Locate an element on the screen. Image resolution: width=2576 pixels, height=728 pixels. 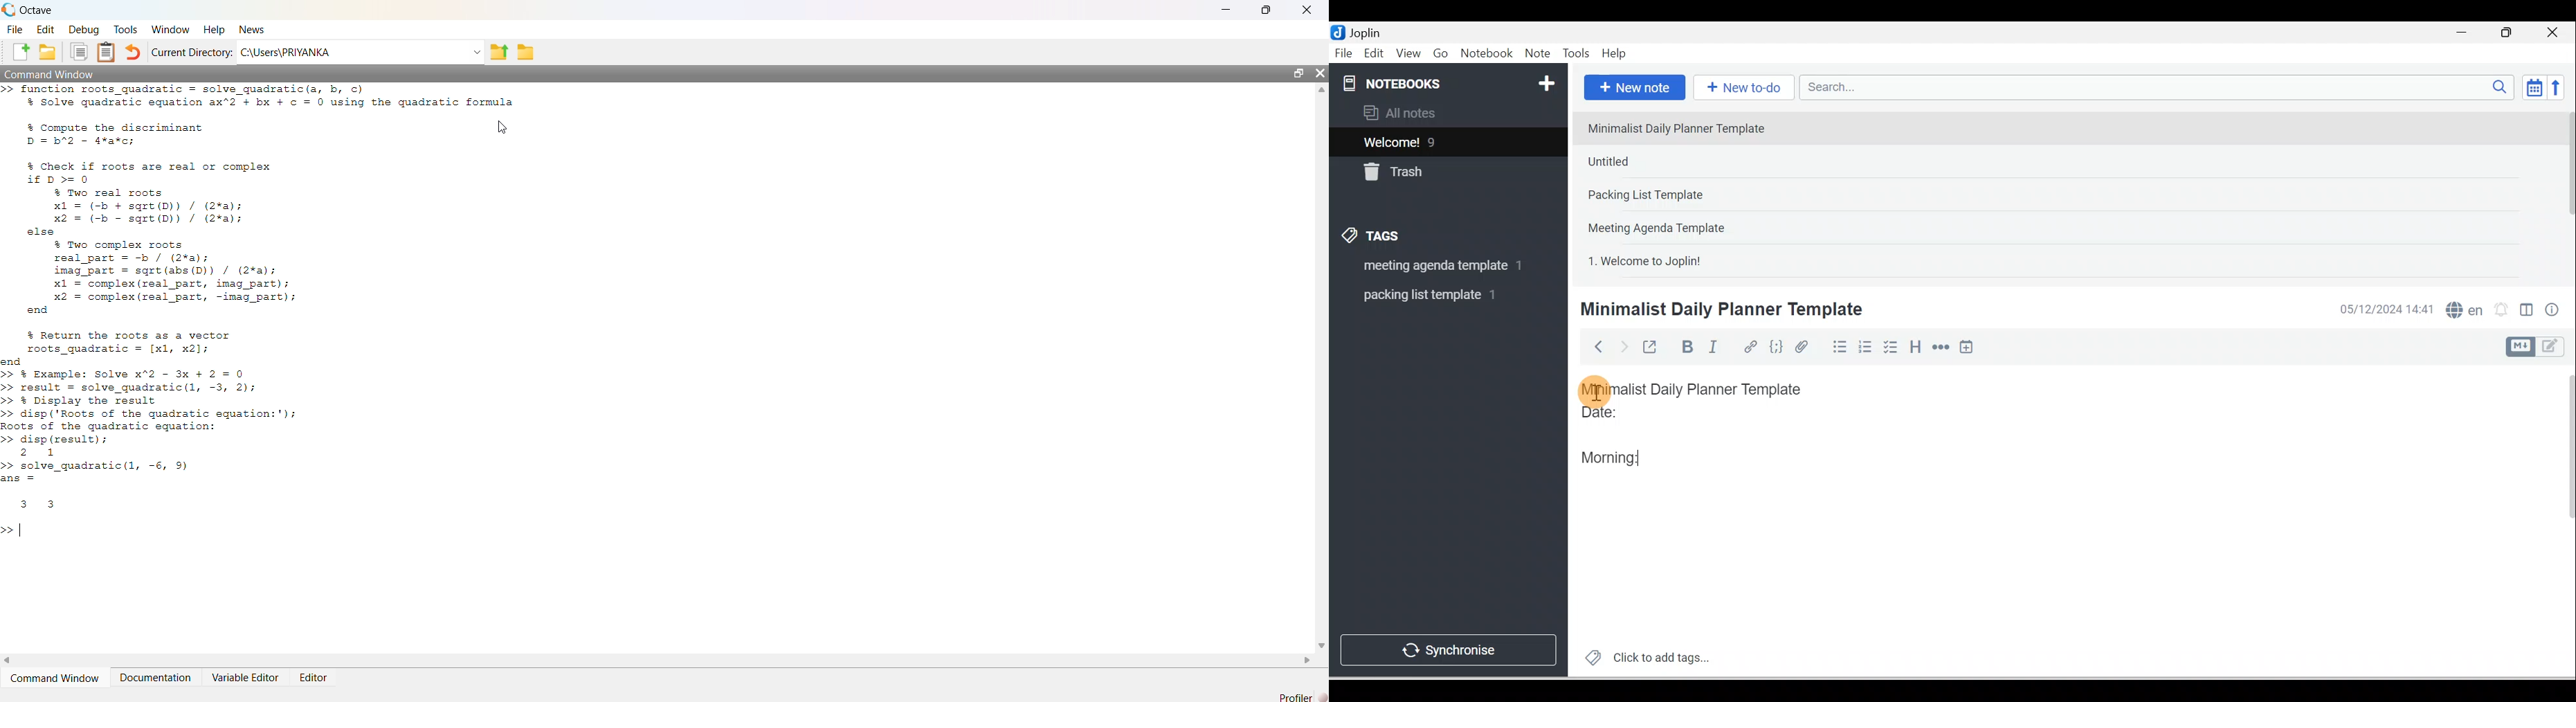
Insert time is located at coordinates (1966, 348).